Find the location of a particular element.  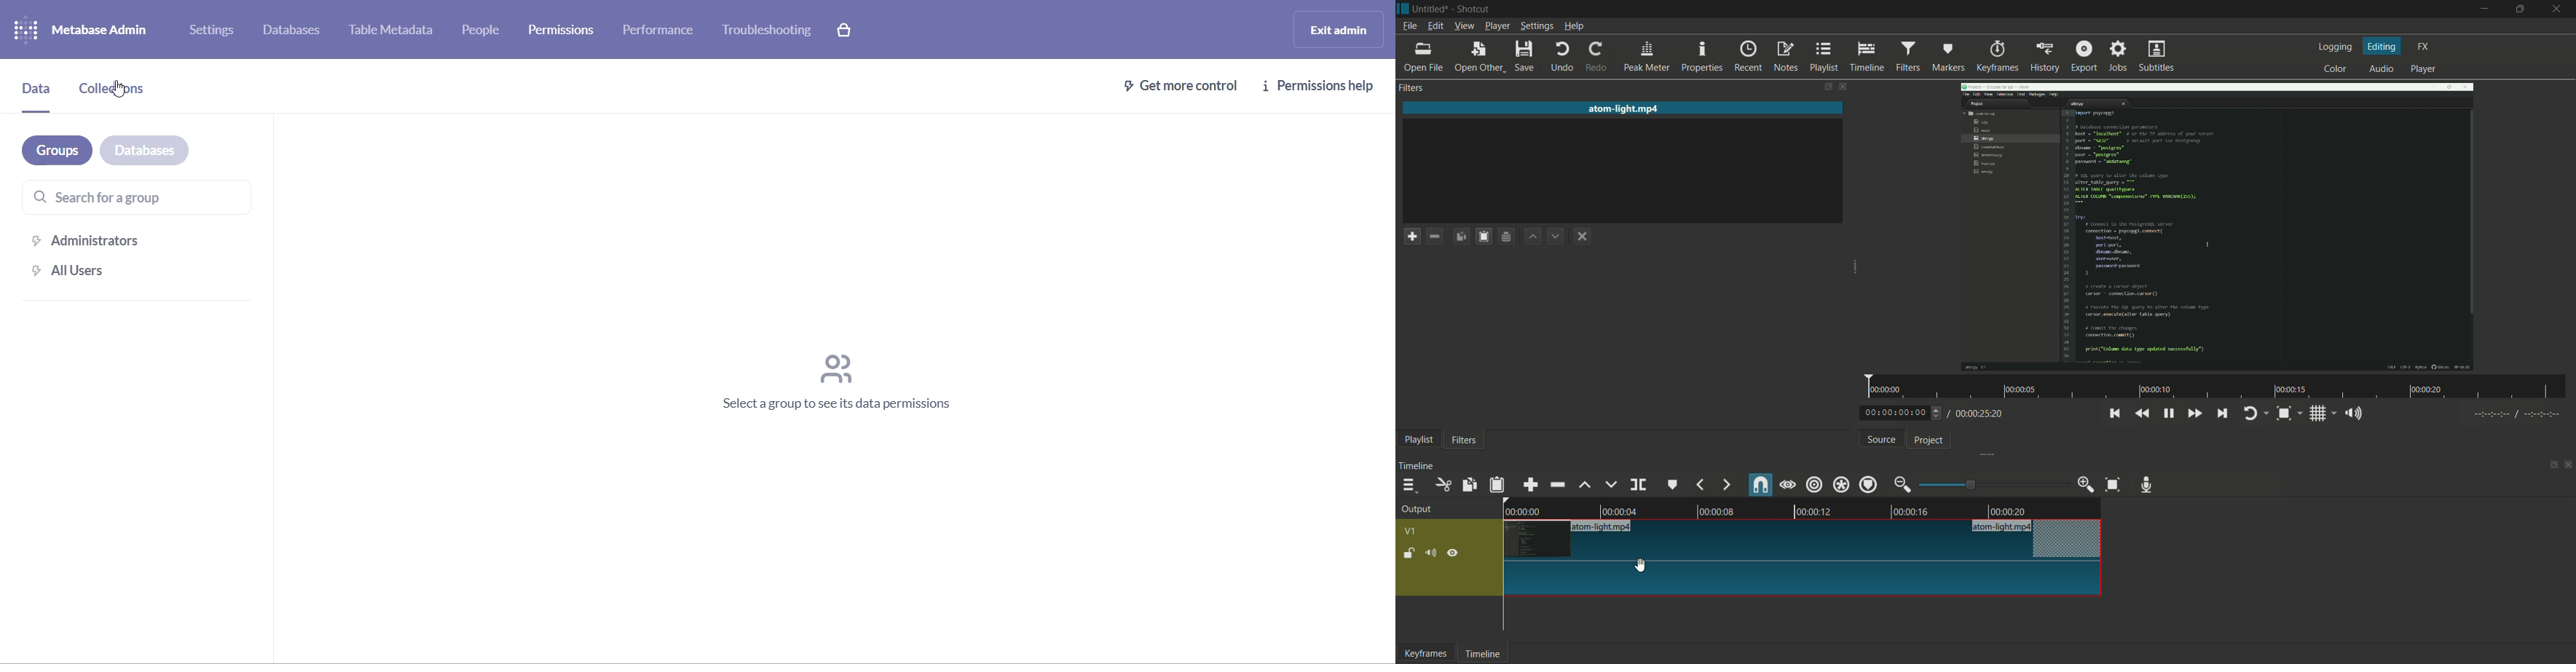

previous marker is located at coordinates (1701, 486).